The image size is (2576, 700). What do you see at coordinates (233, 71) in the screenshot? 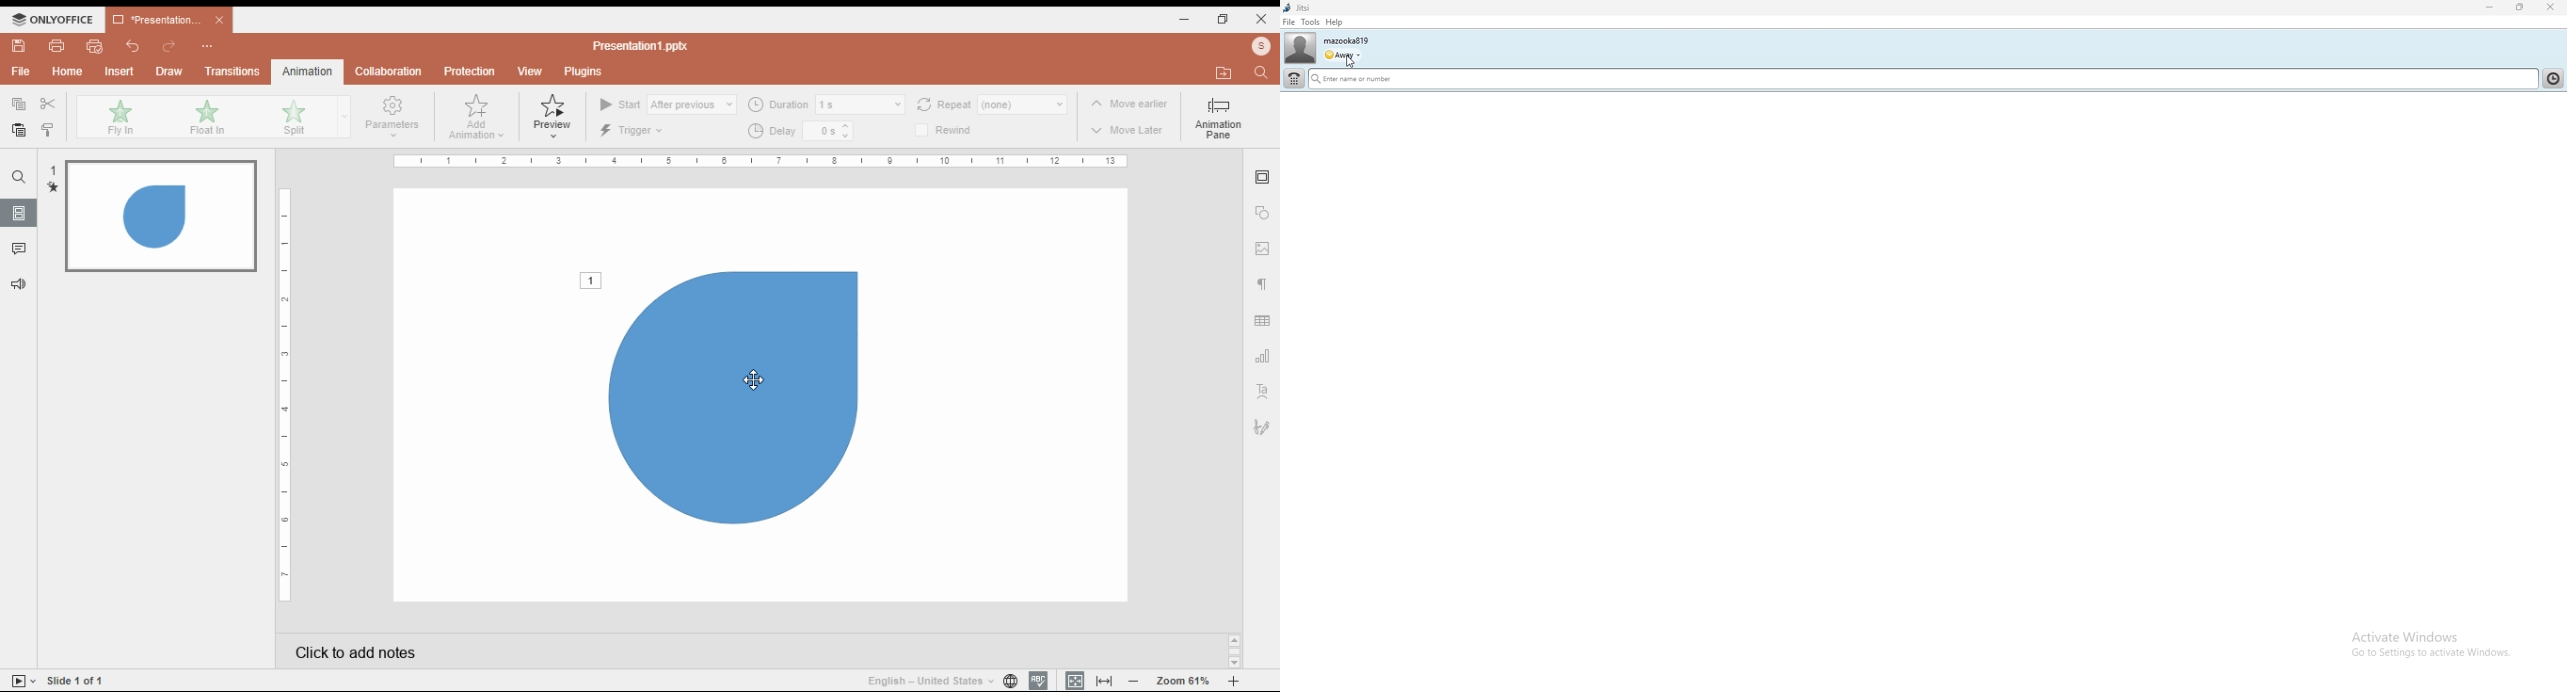
I see `transitions` at bounding box center [233, 71].